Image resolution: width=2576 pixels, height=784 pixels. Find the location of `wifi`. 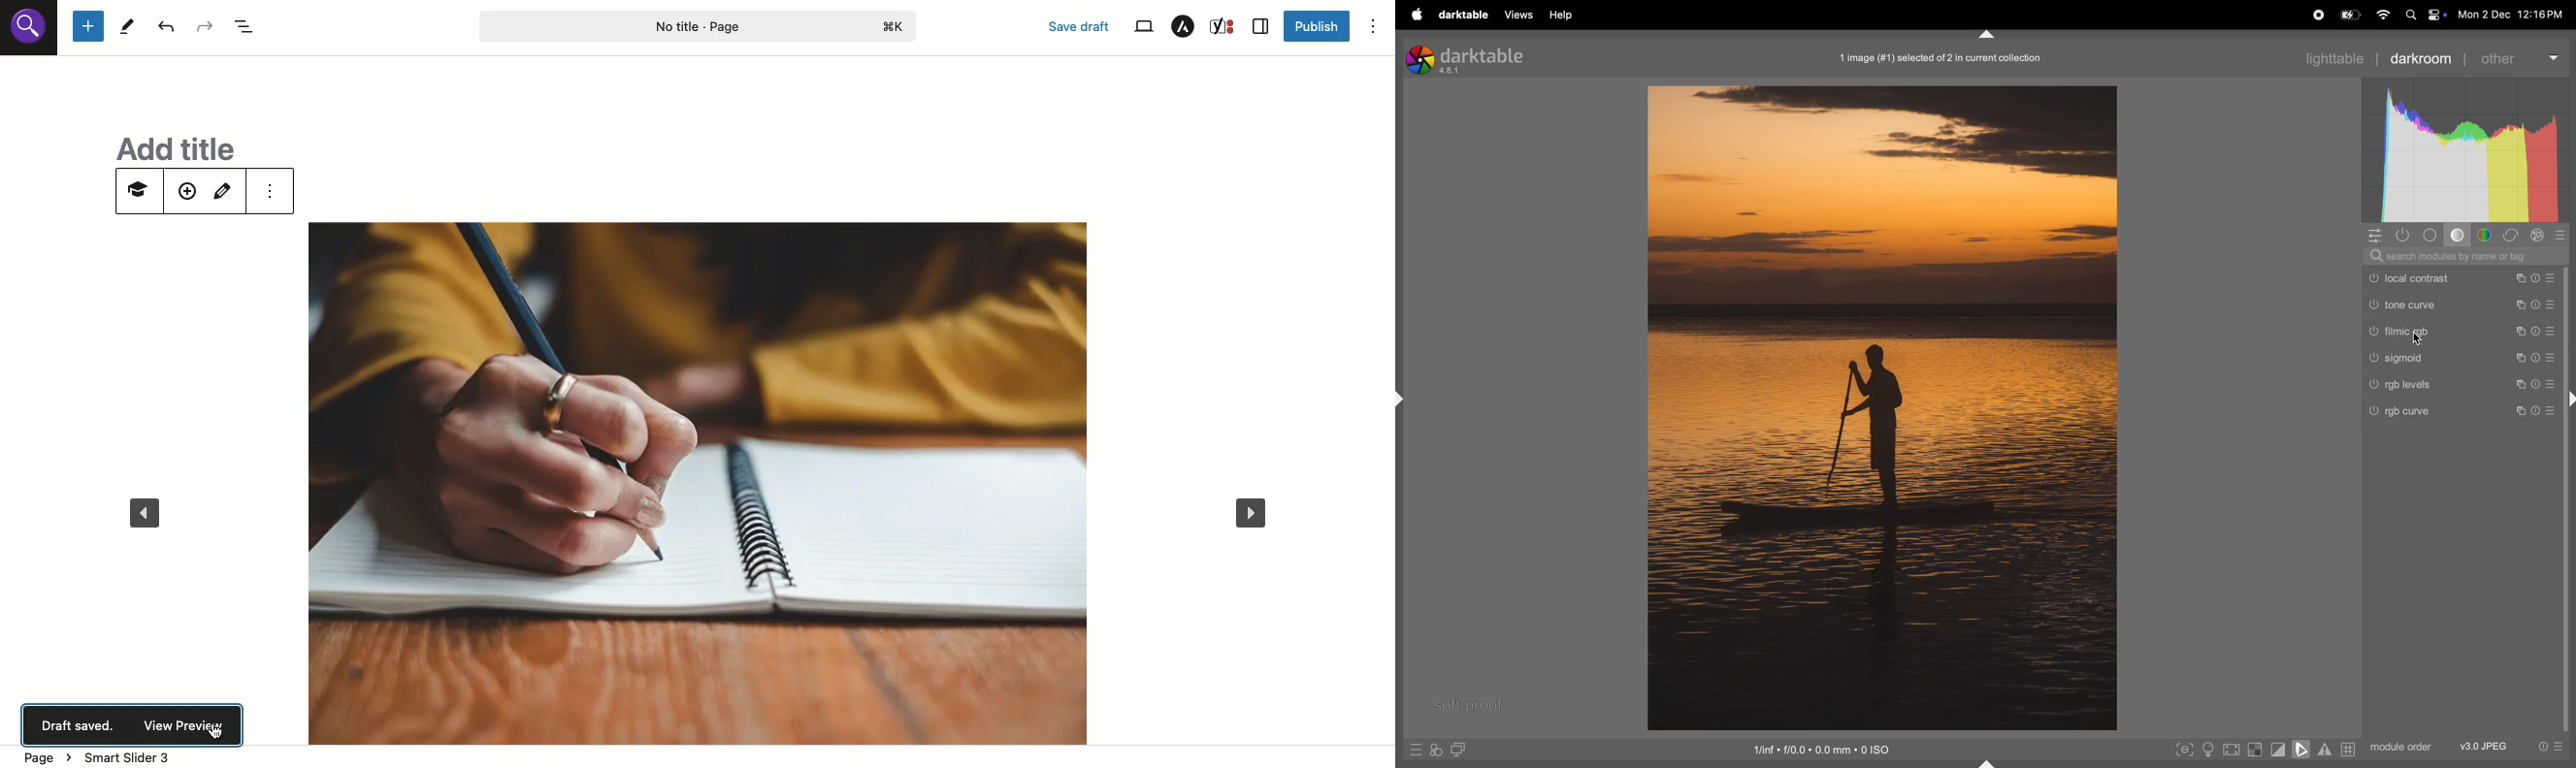

wifi is located at coordinates (2382, 15).